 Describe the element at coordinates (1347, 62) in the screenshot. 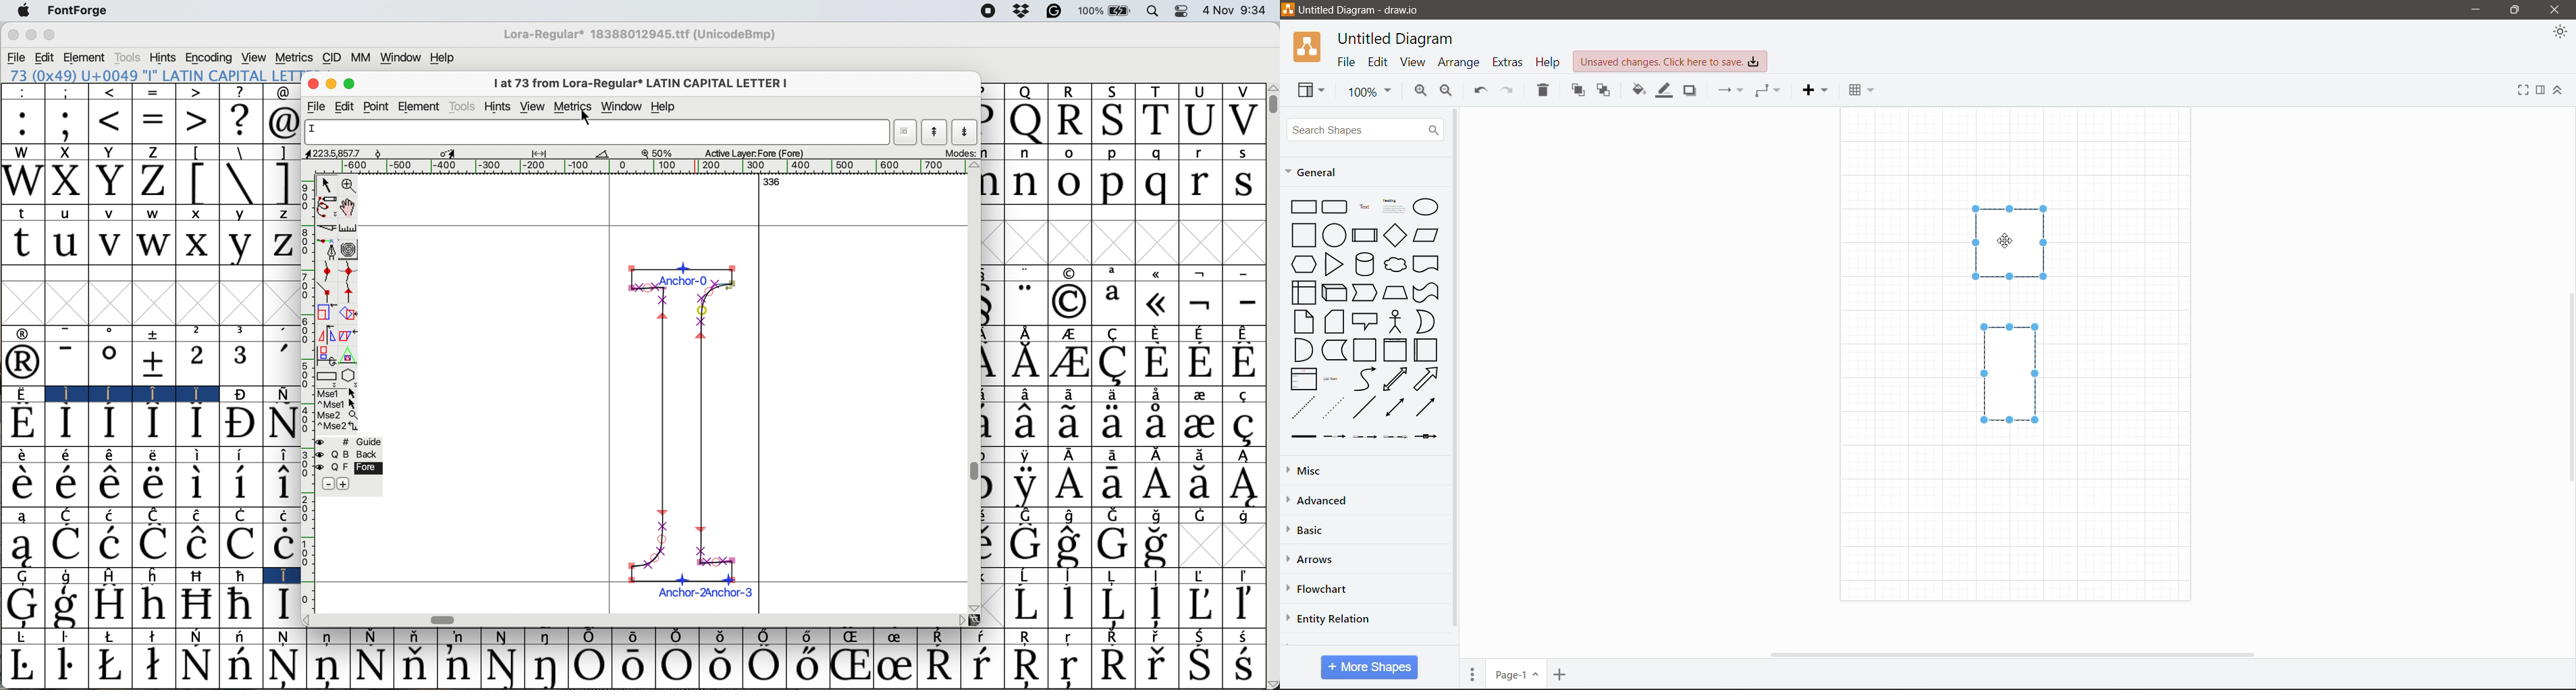

I see `File` at that location.